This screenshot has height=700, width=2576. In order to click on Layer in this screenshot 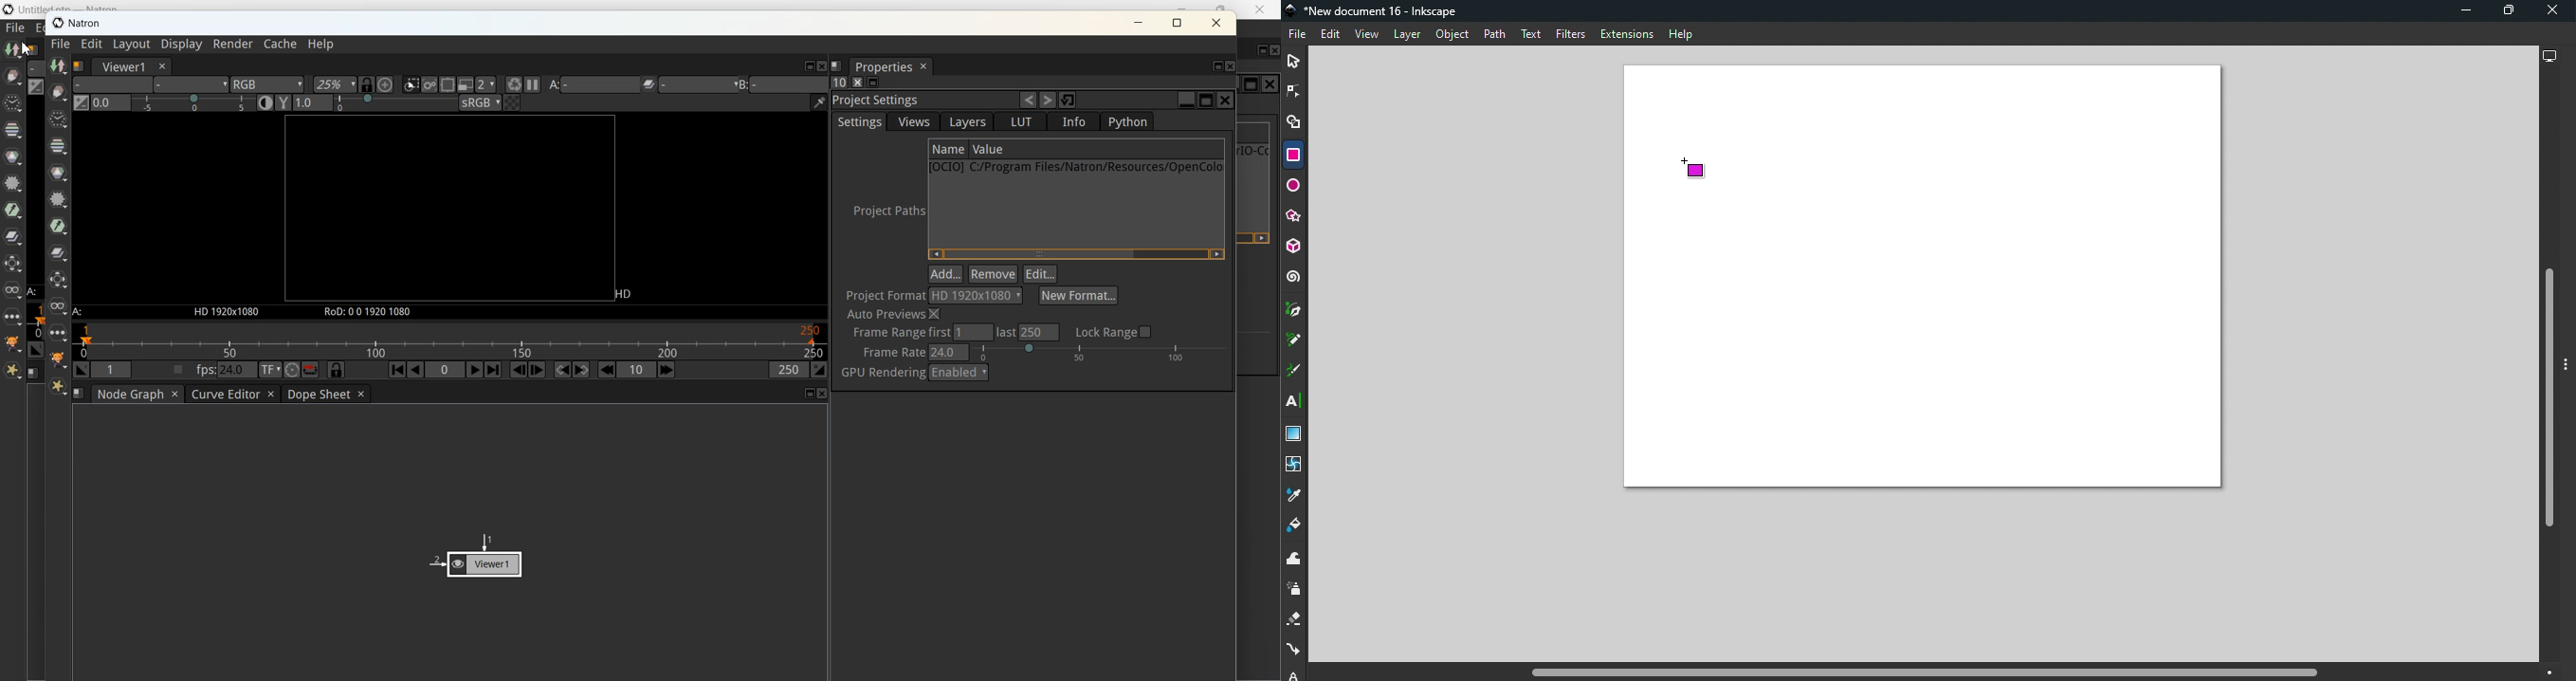, I will do `click(1407, 36)`.